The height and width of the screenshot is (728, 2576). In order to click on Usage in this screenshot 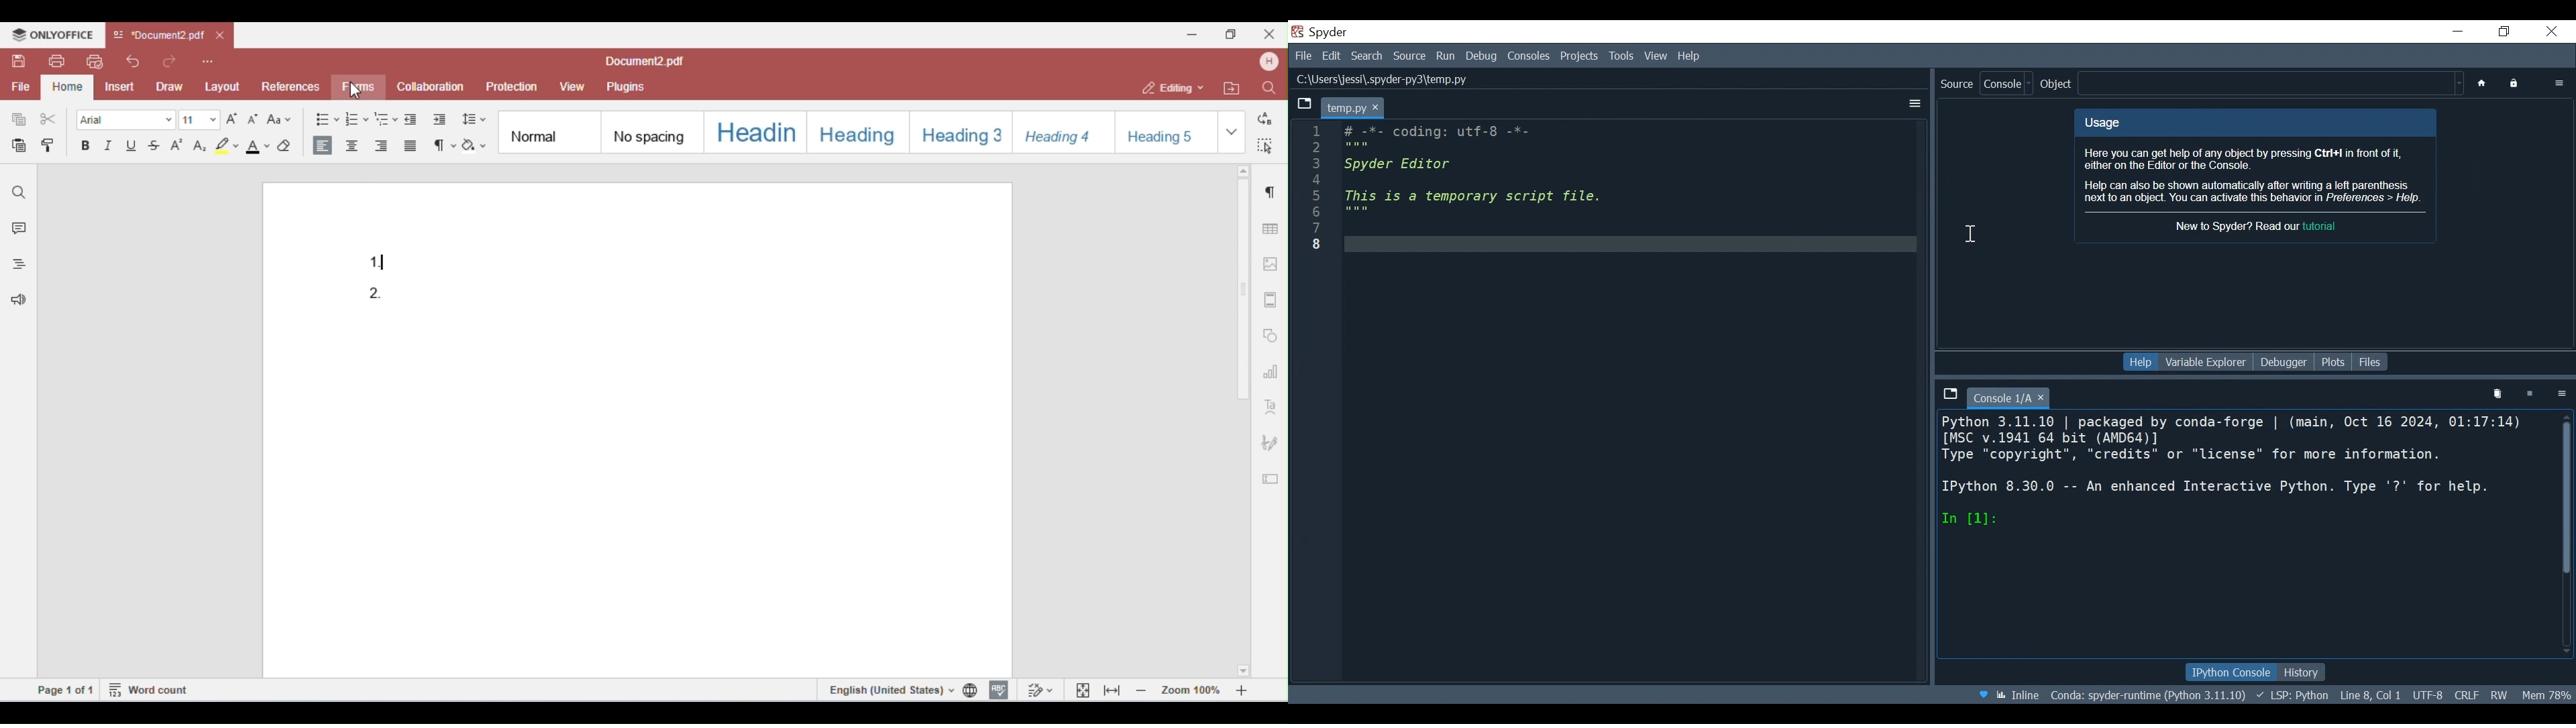, I will do `click(2255, 123)`.